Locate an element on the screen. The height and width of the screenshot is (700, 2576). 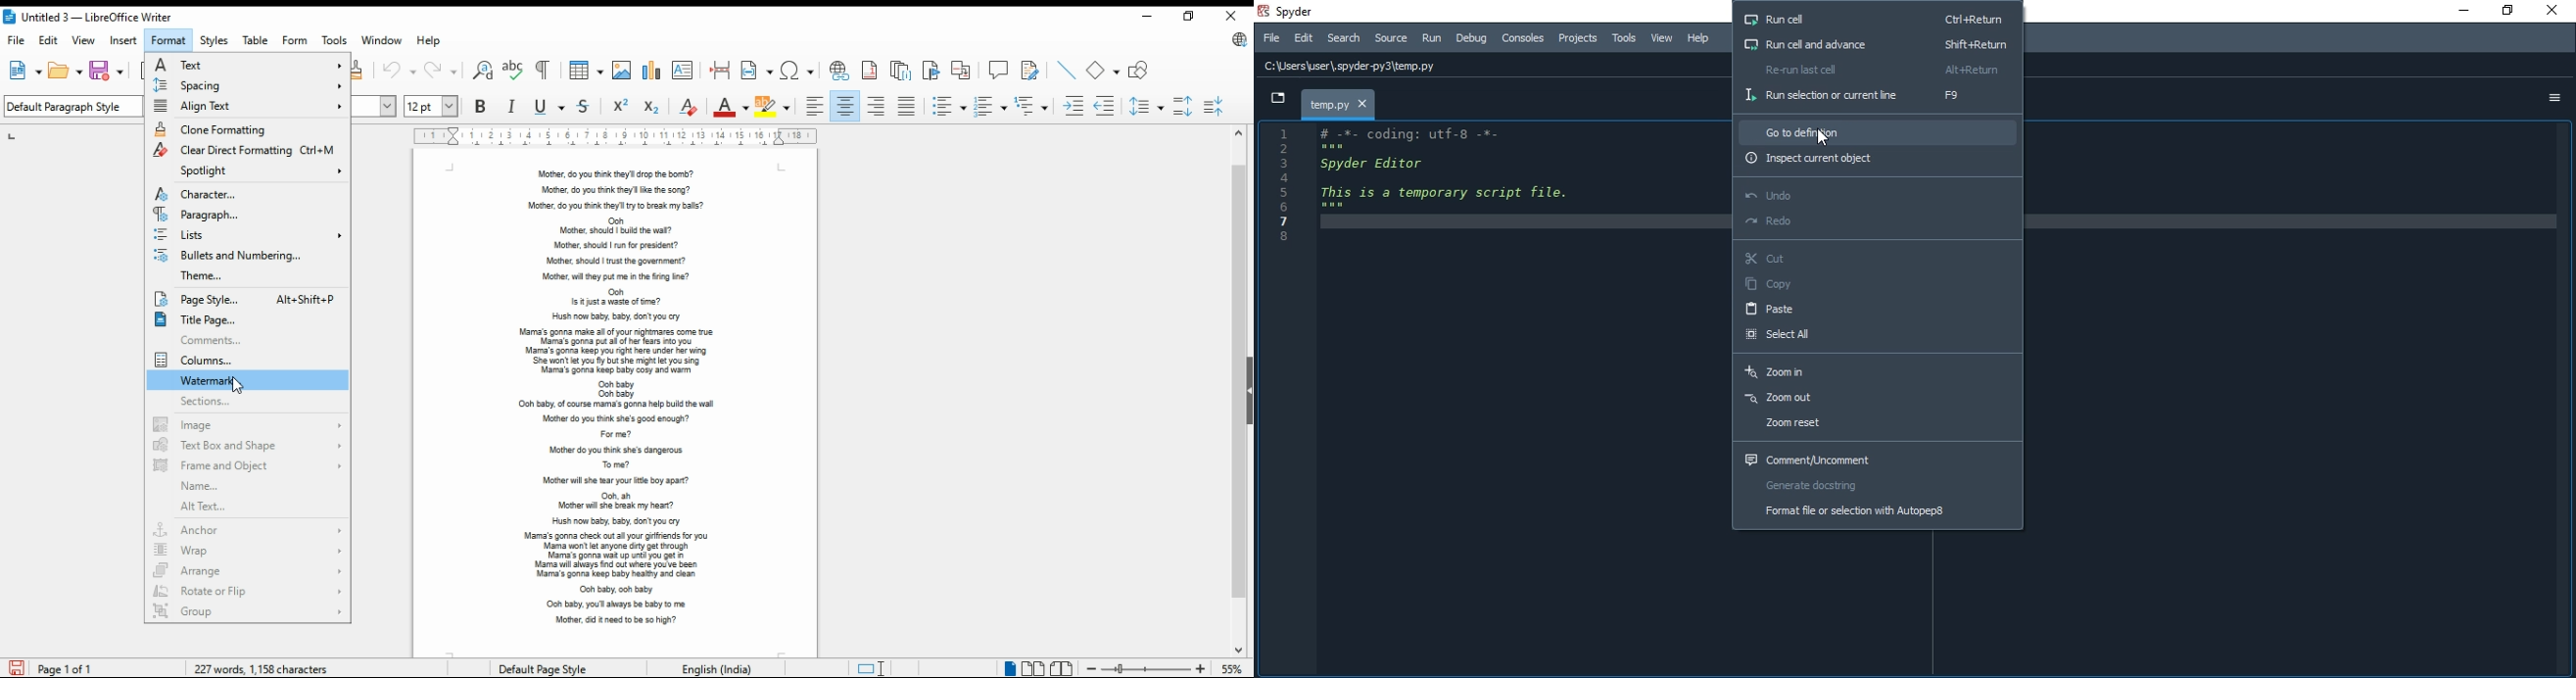
Tools is located at coordinates (1626, 39).